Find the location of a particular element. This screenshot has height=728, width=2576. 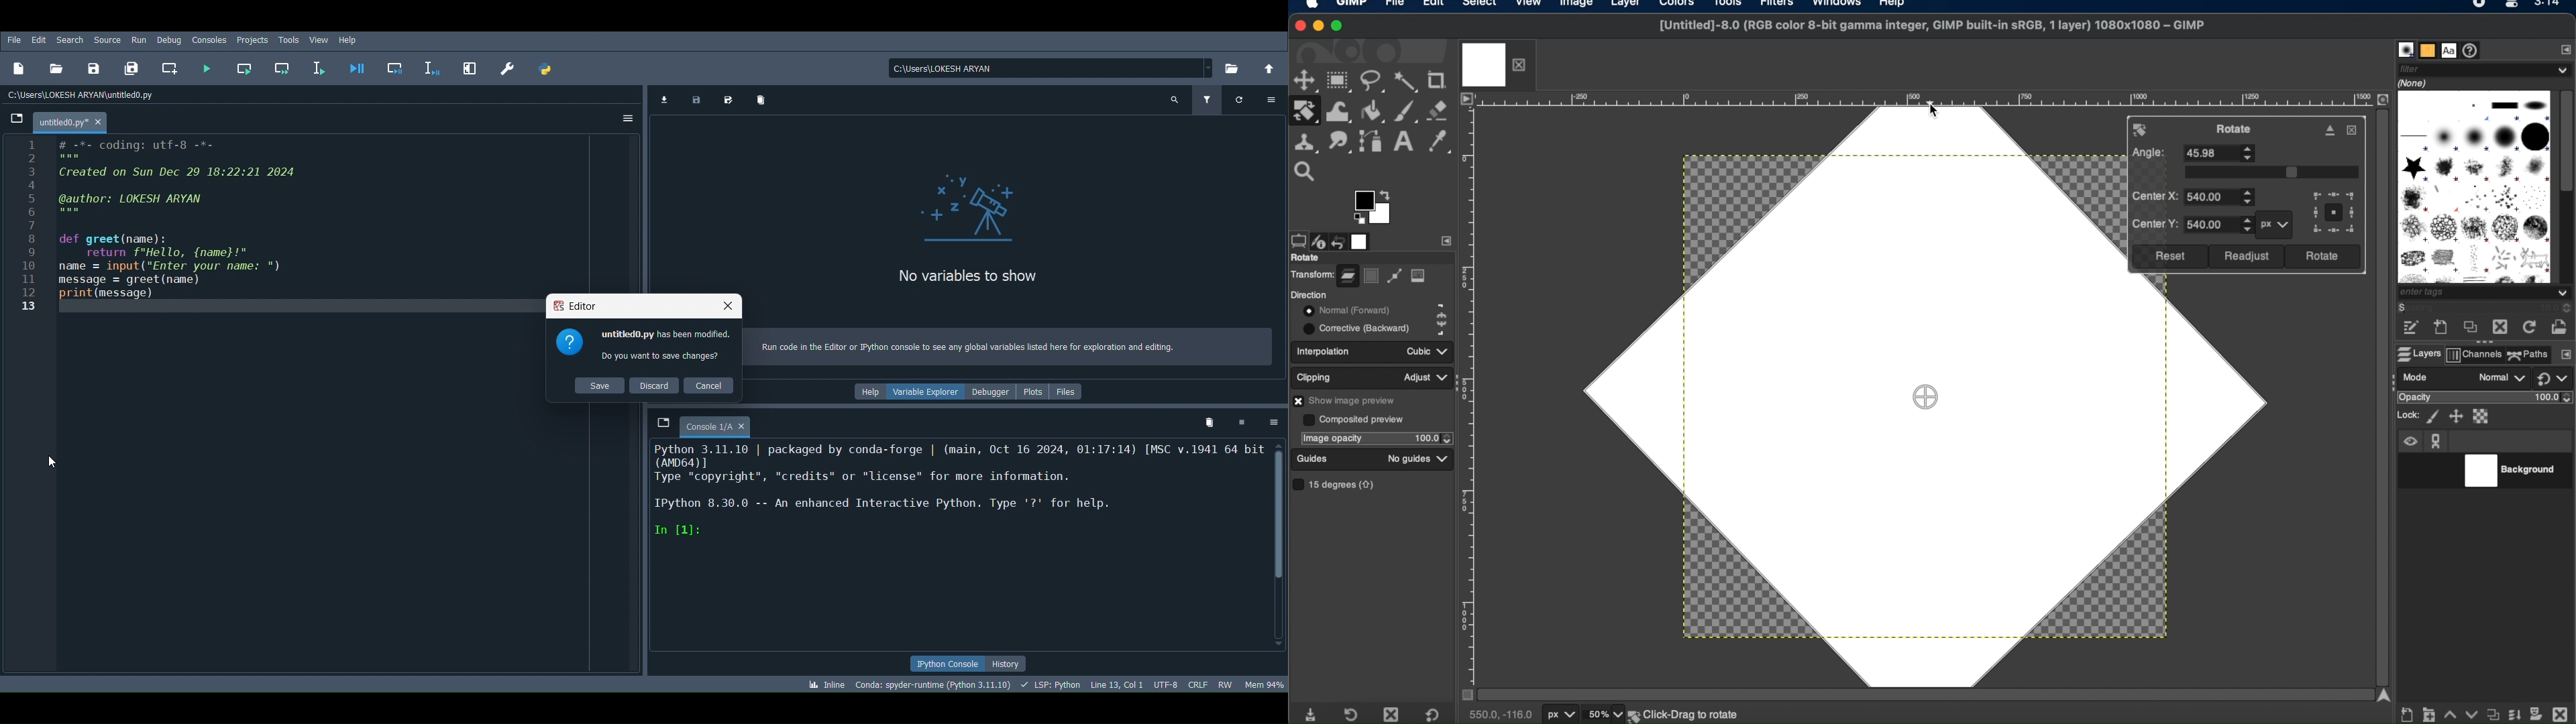

add mask options is located at coordinates (2536, 713).